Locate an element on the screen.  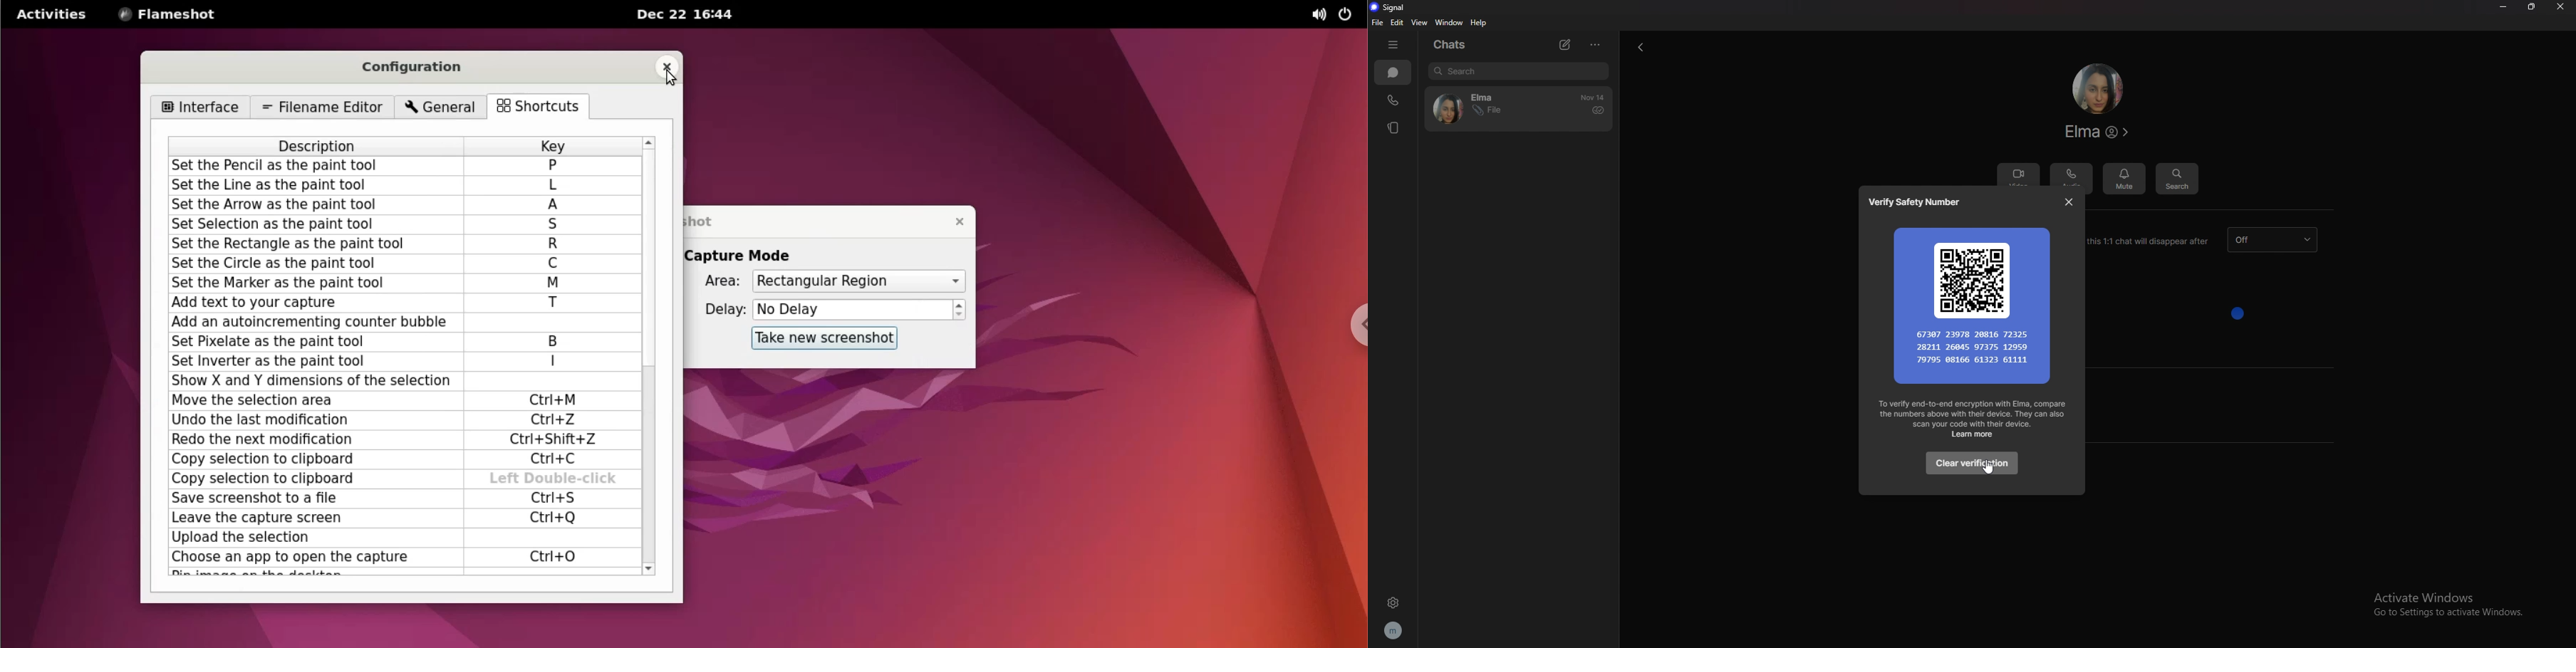
settings is located at coordinates (1393, 603).